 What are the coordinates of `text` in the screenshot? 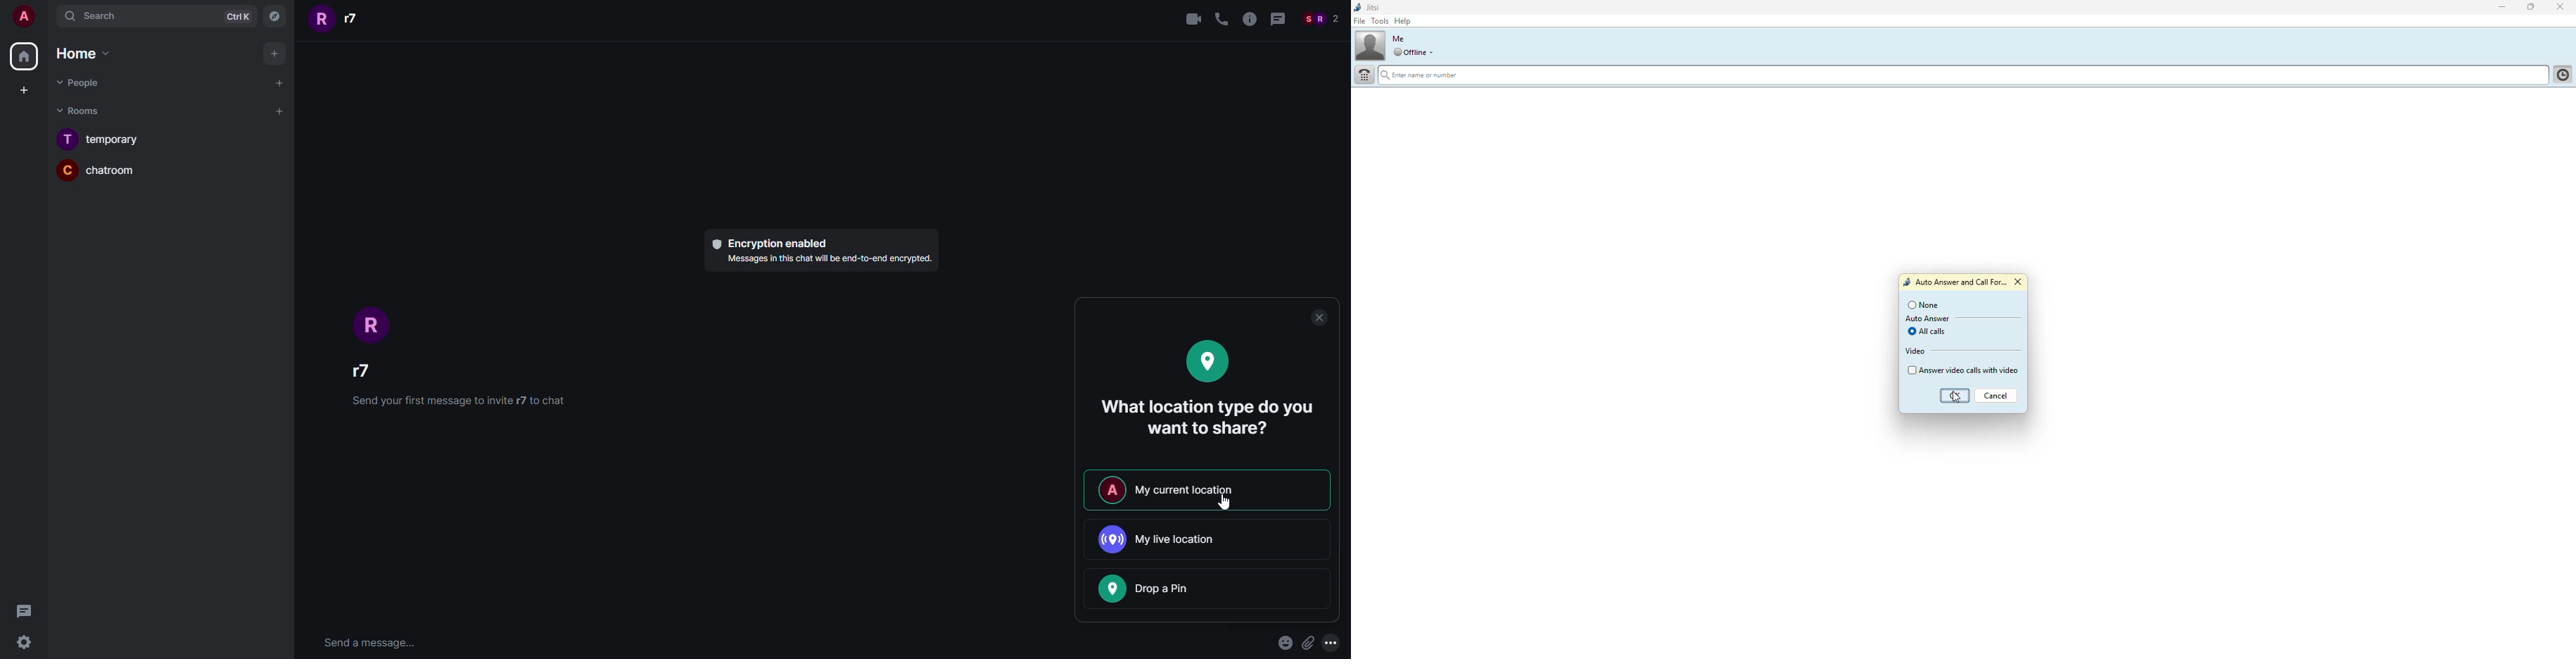 It's located at (827, 260).